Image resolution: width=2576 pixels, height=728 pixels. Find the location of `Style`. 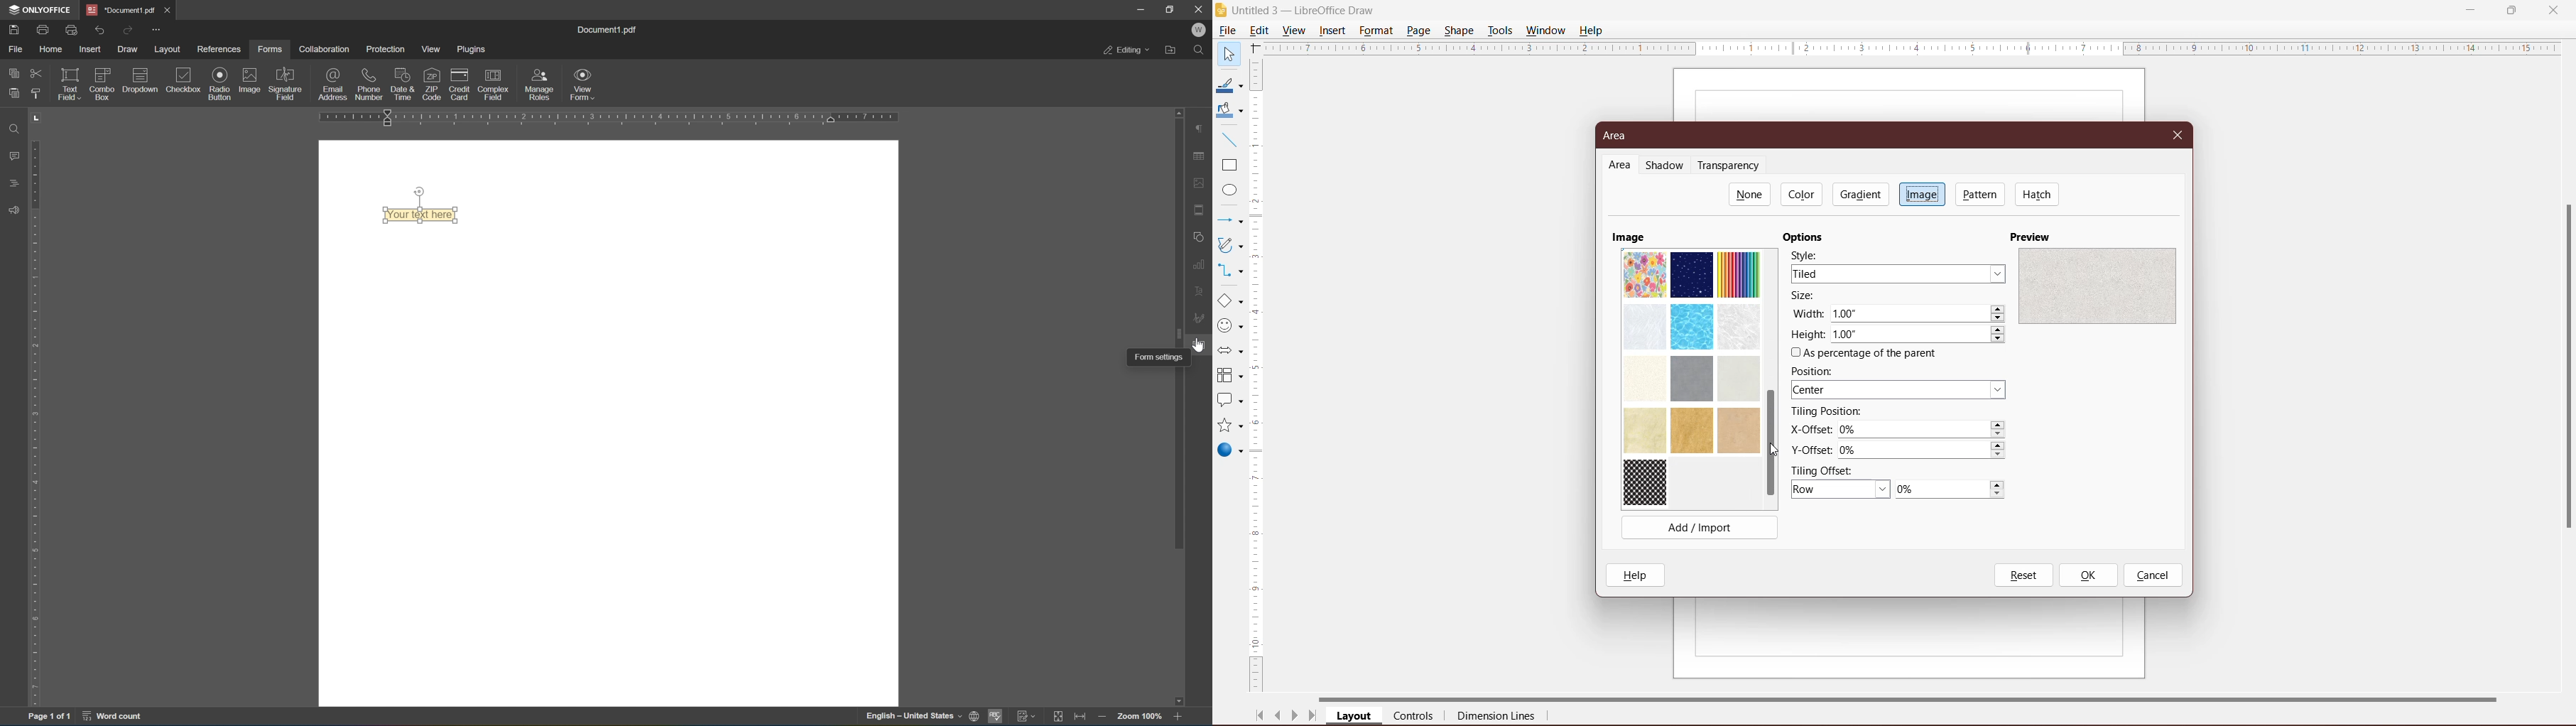

Style is located at coordinates (1810, 254).